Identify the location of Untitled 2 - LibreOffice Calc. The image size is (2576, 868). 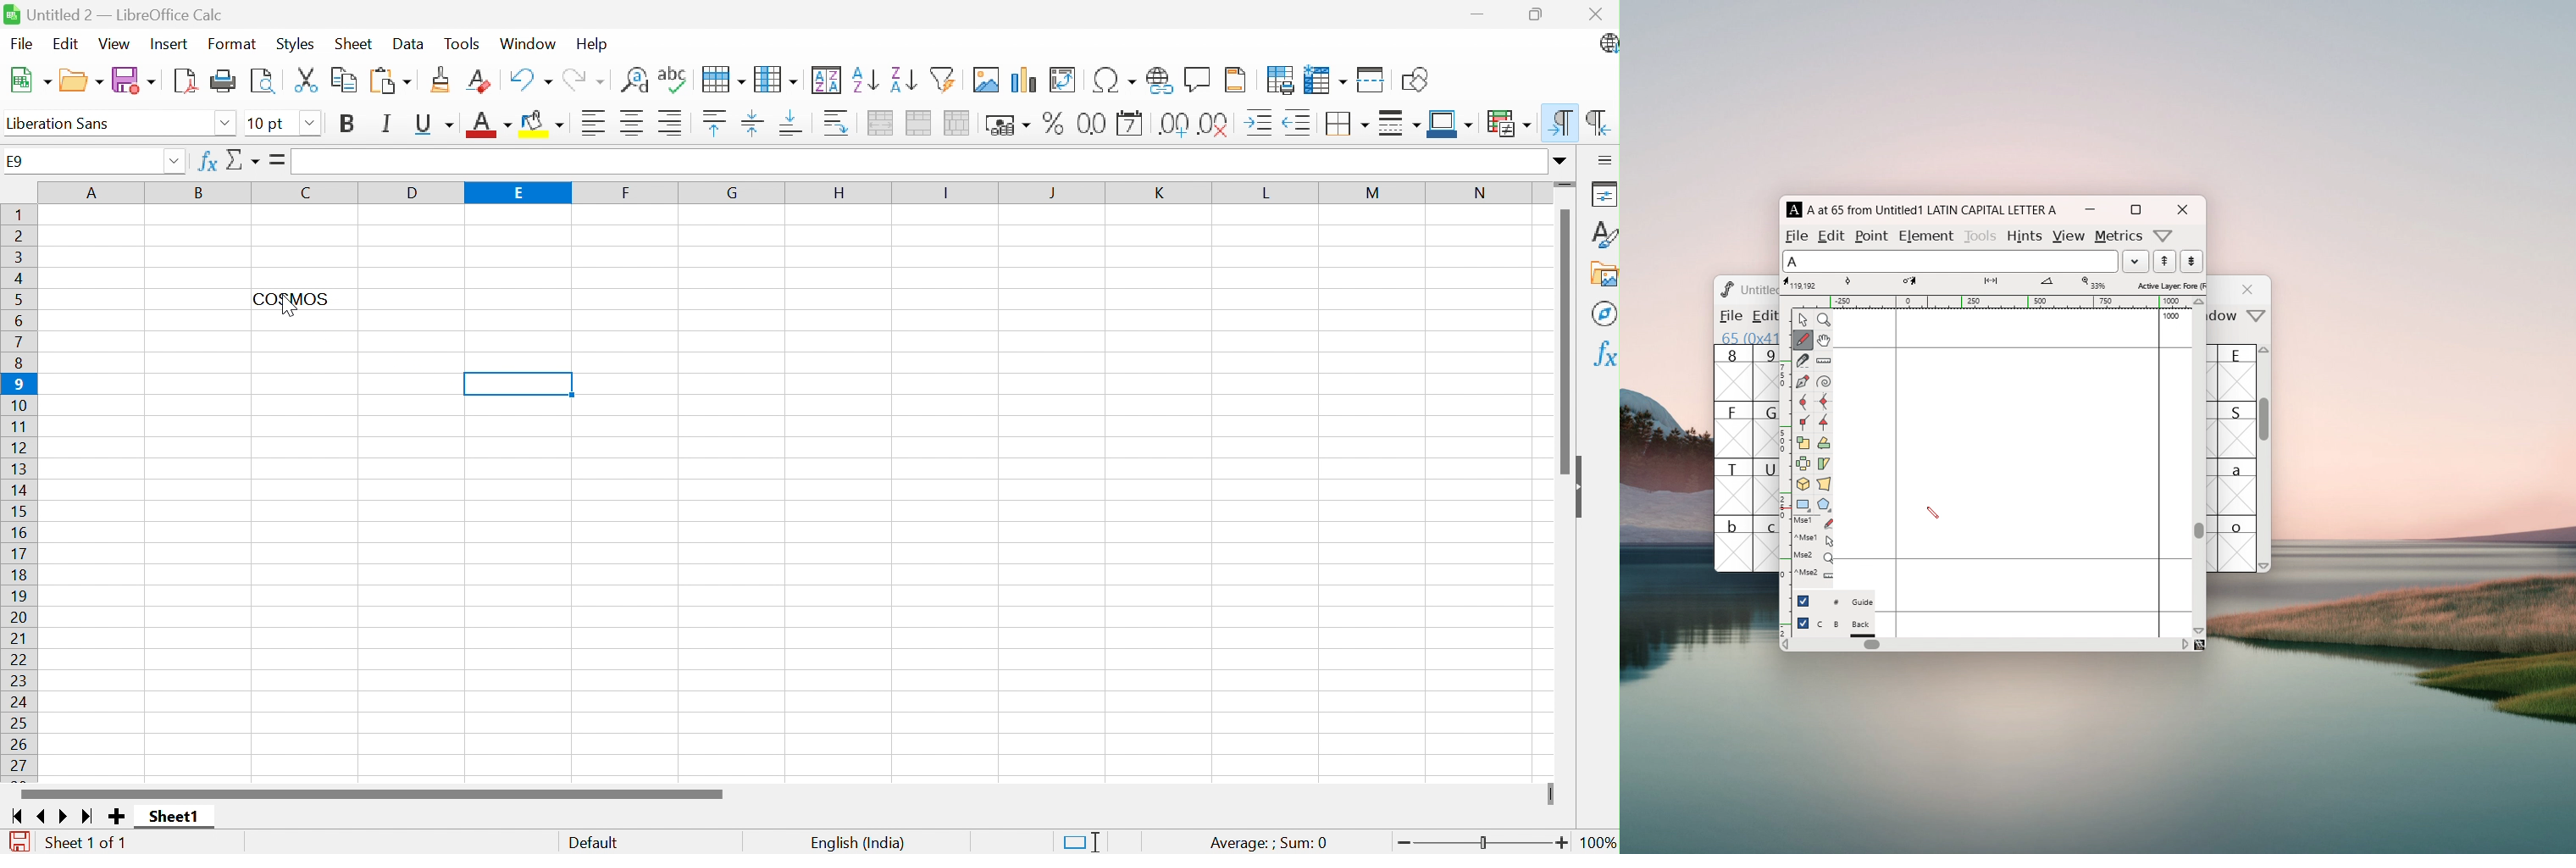
(114, 12).